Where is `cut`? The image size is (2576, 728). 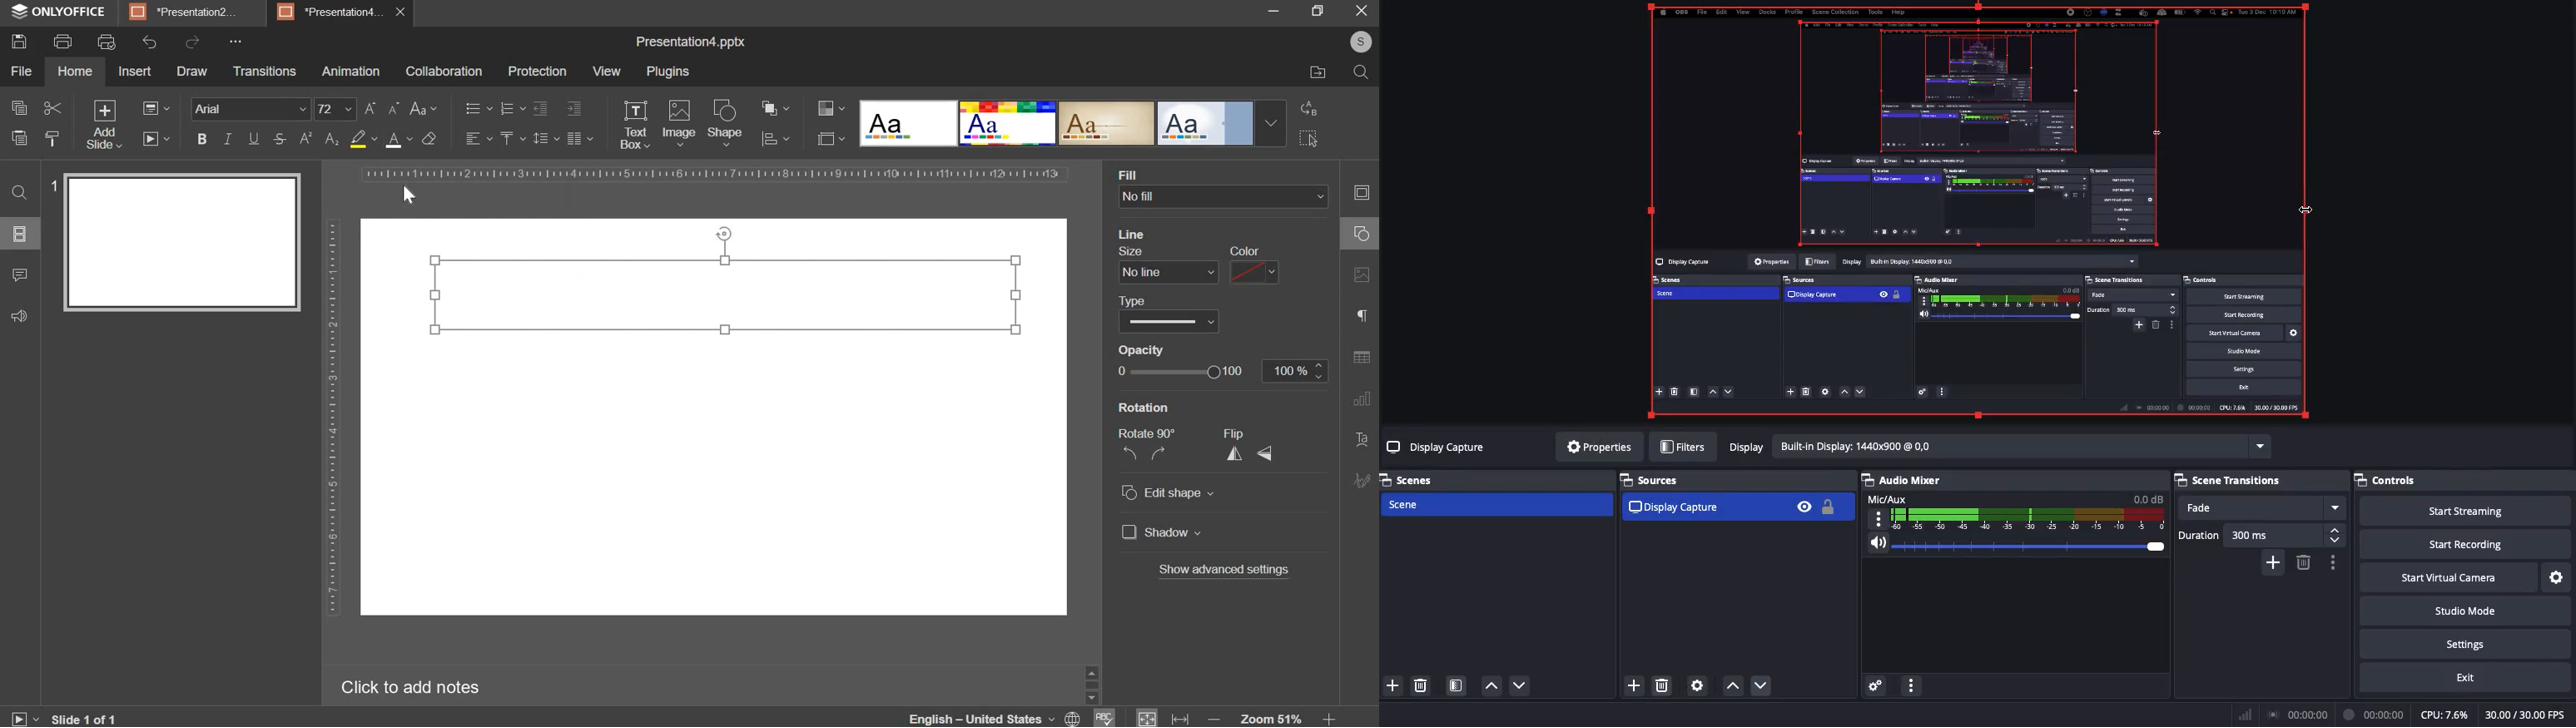 cut is located at coordinates (52, 108).